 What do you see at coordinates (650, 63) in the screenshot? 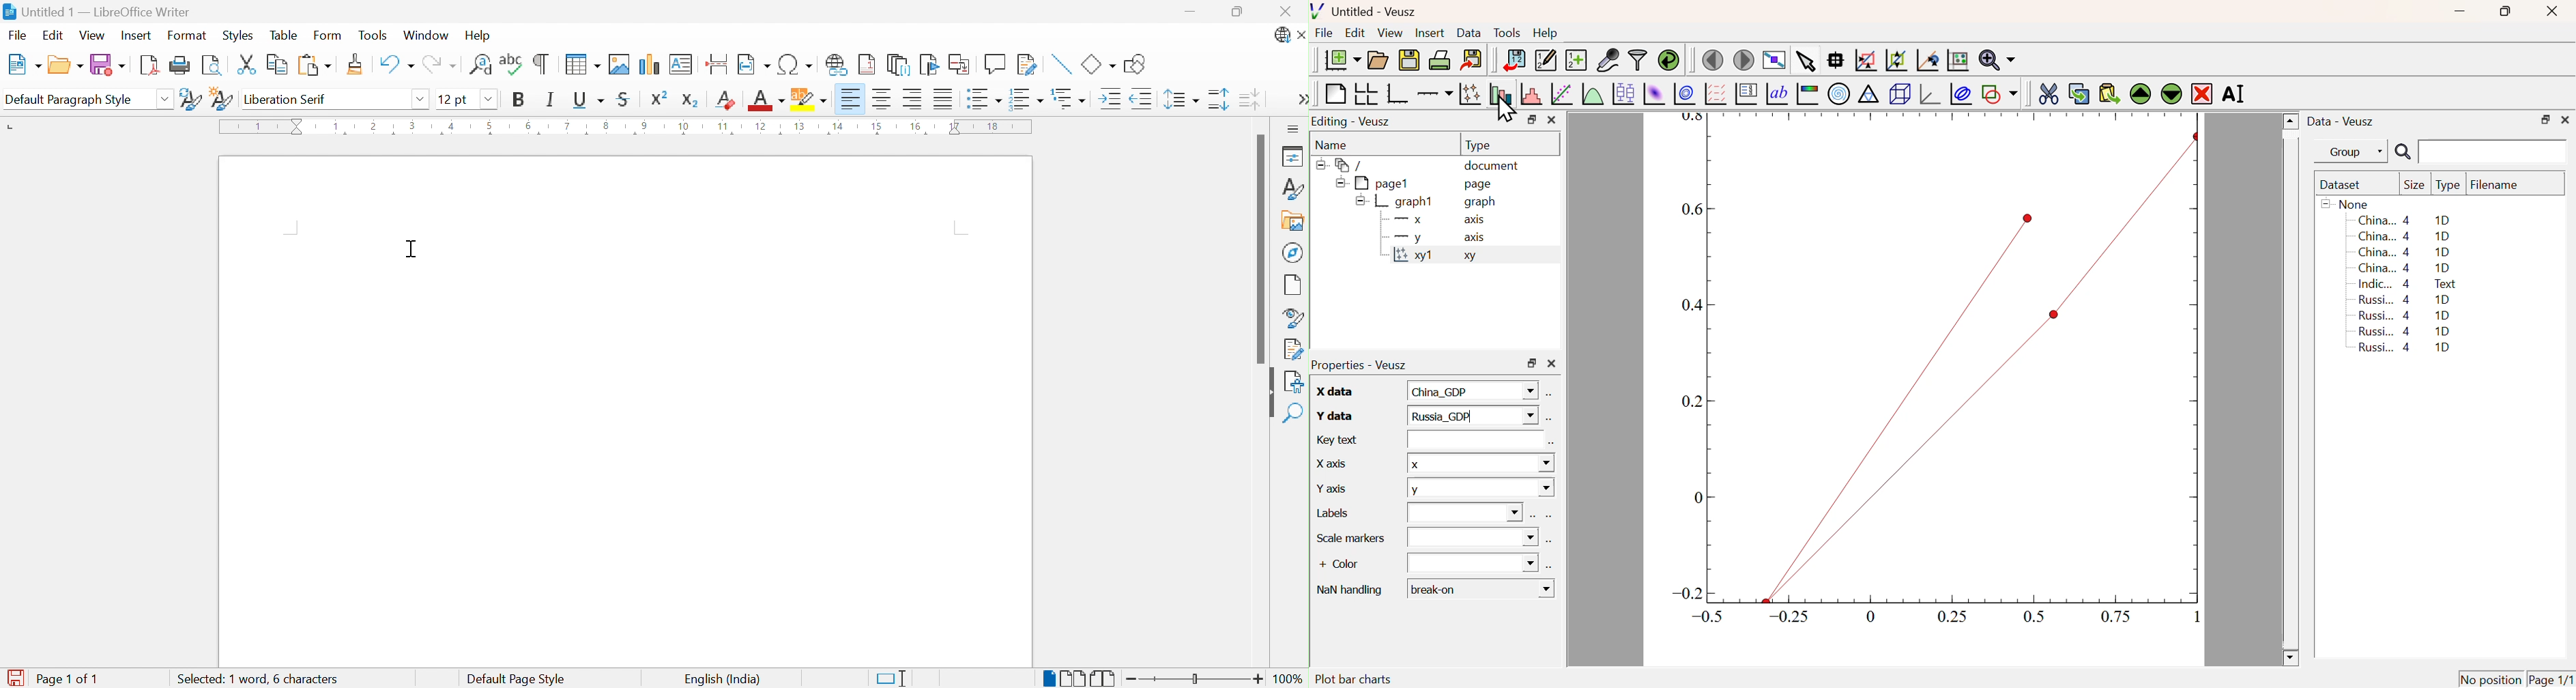
I see `Insert Chart` at bounding box center [650, 63].